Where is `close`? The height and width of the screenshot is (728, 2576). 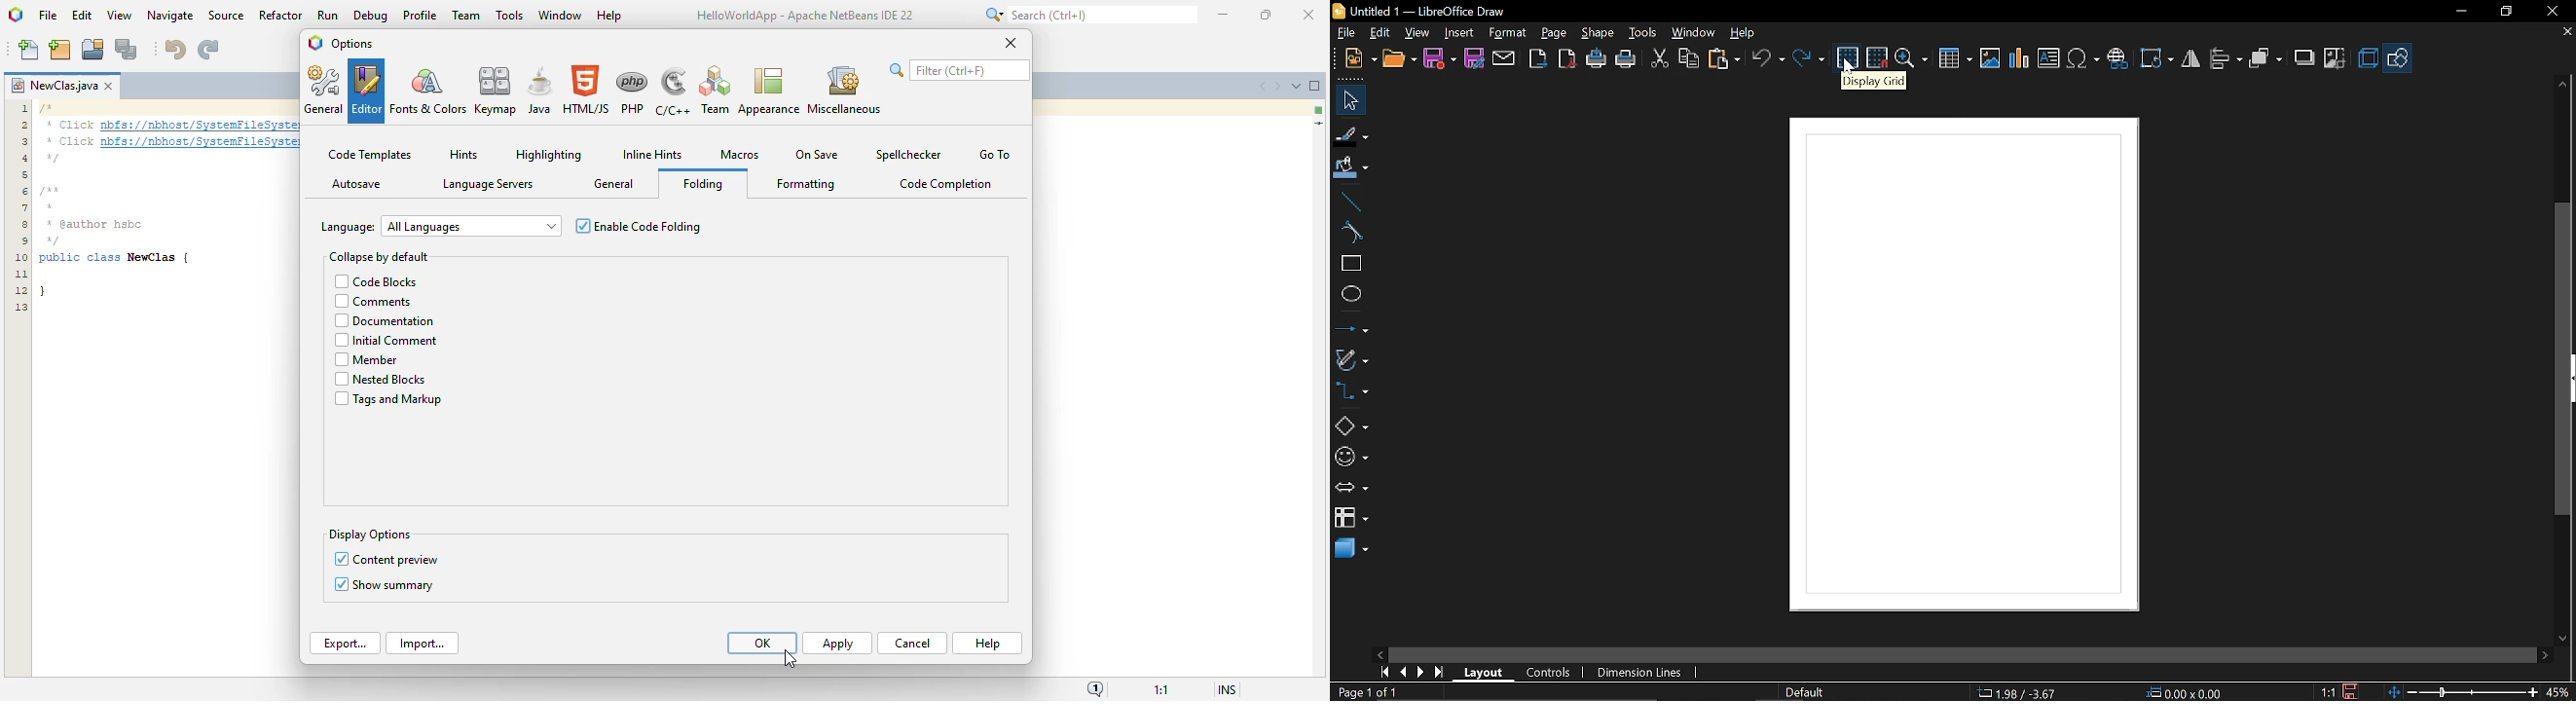
close is located at coordinates (1012, 43).